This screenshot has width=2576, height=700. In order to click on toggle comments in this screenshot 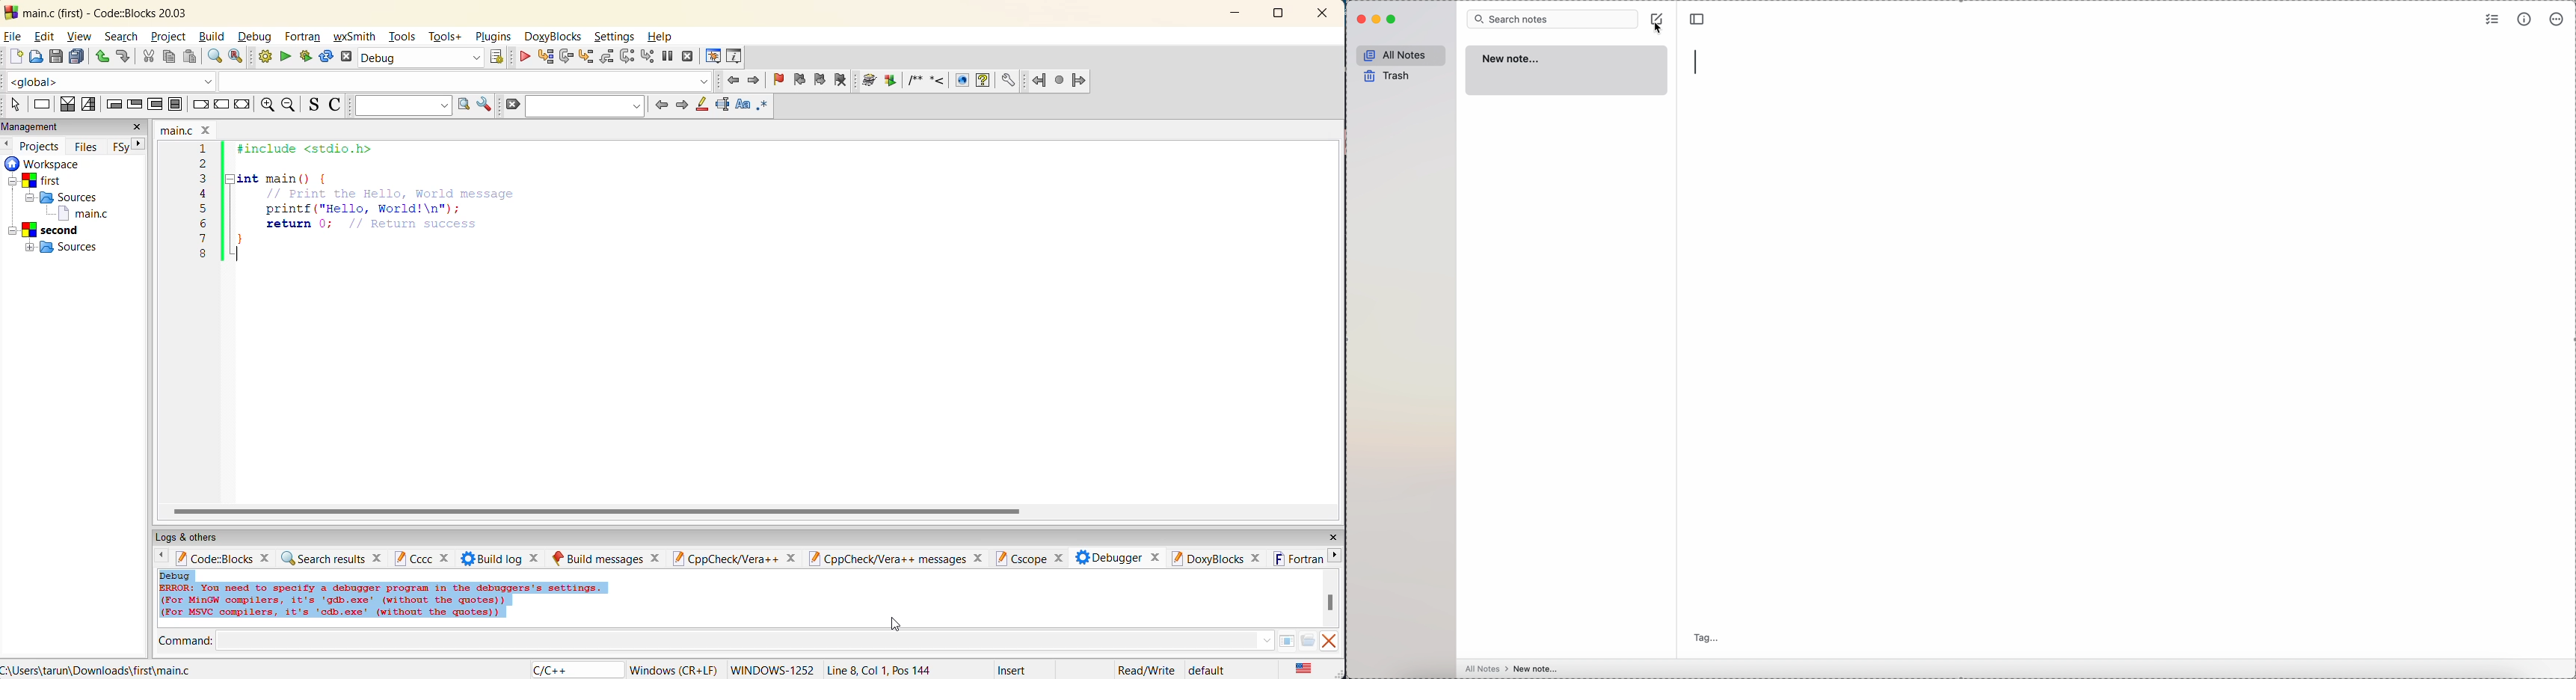, I will do `click(333, 107)`.